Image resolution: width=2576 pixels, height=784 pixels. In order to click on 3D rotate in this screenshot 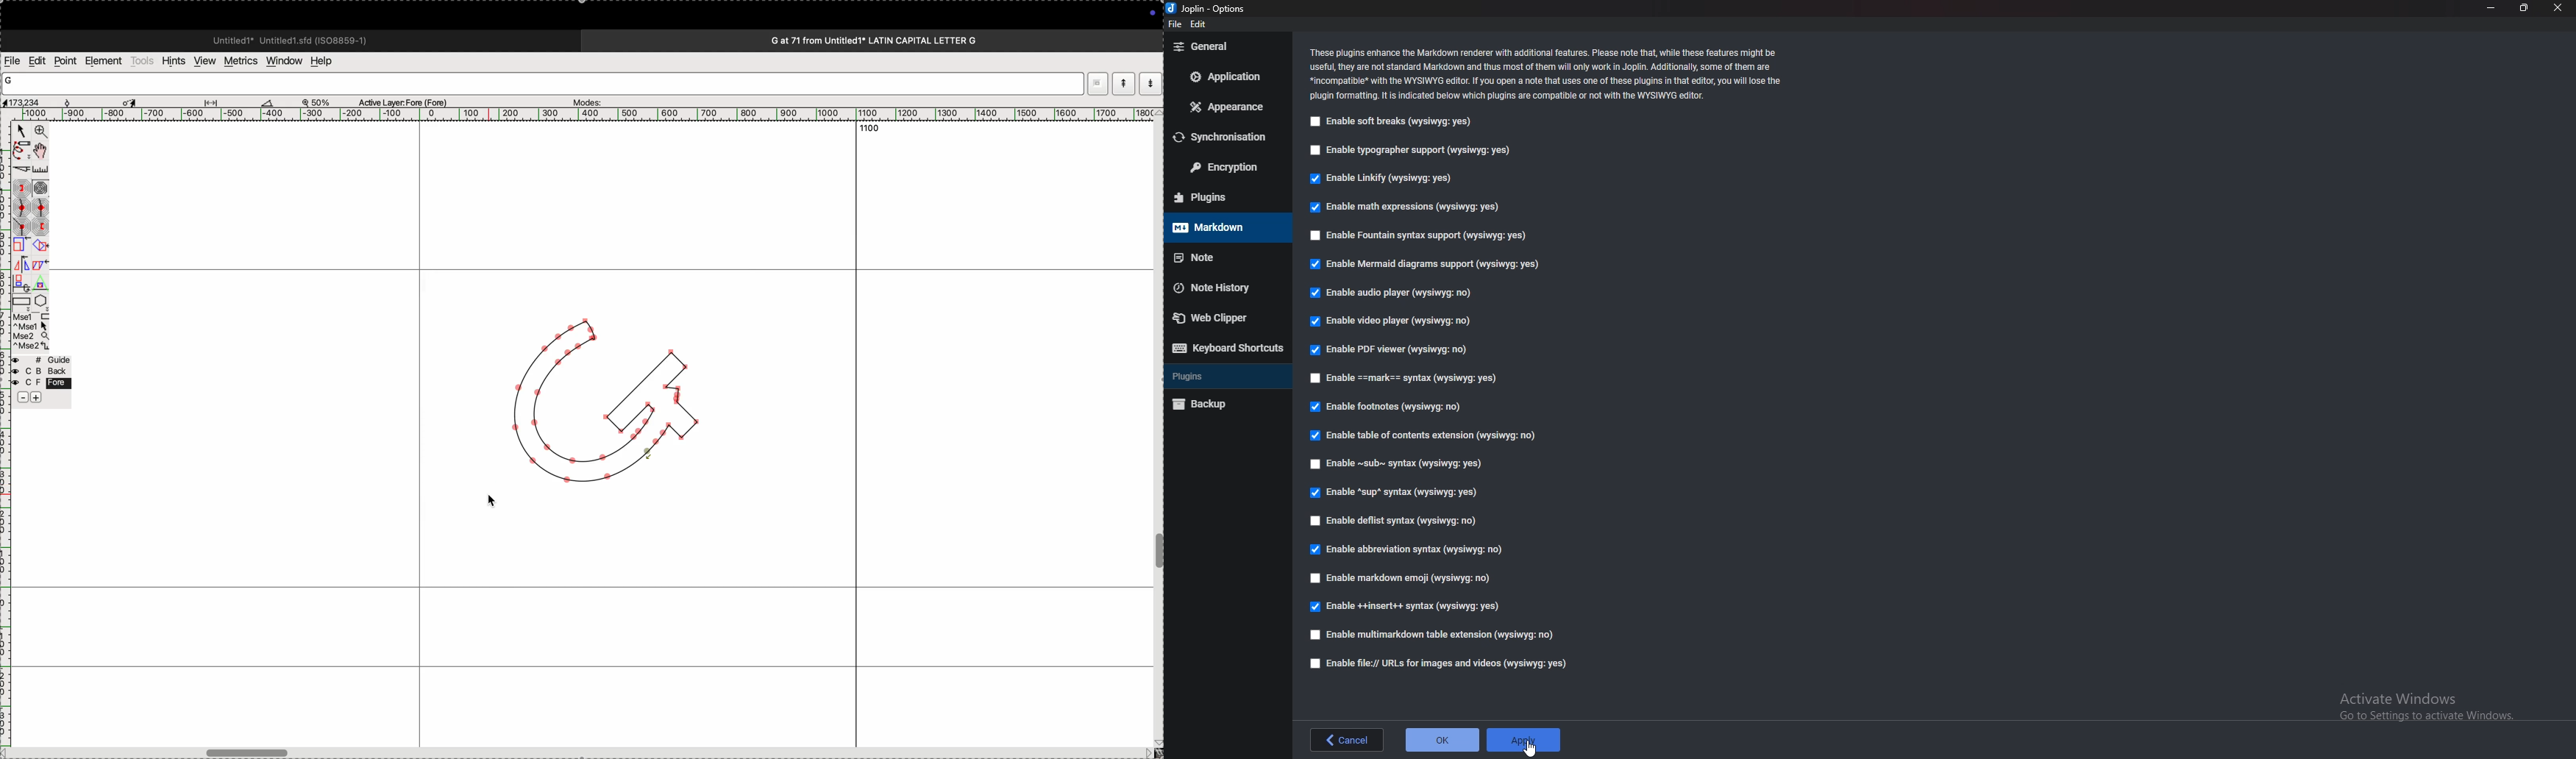, I will do `click(21, 283)`.